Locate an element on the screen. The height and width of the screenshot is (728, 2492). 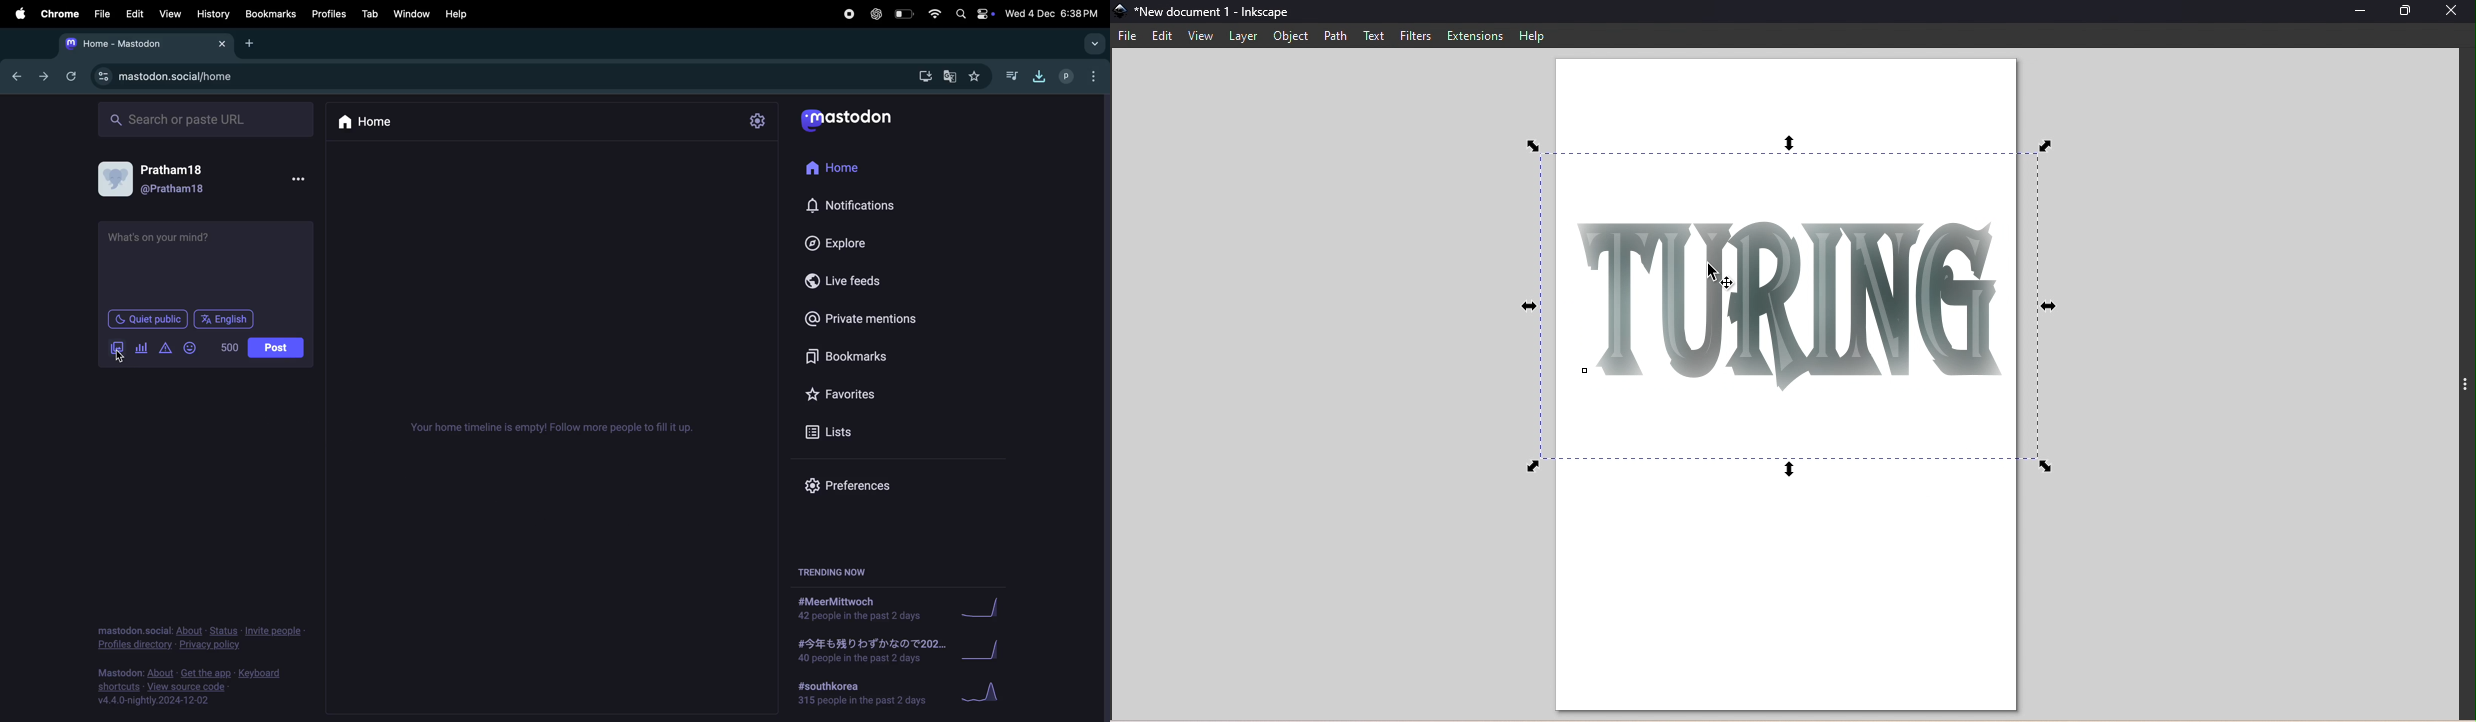
# meermittwoch is located at coordinates (859, 609).